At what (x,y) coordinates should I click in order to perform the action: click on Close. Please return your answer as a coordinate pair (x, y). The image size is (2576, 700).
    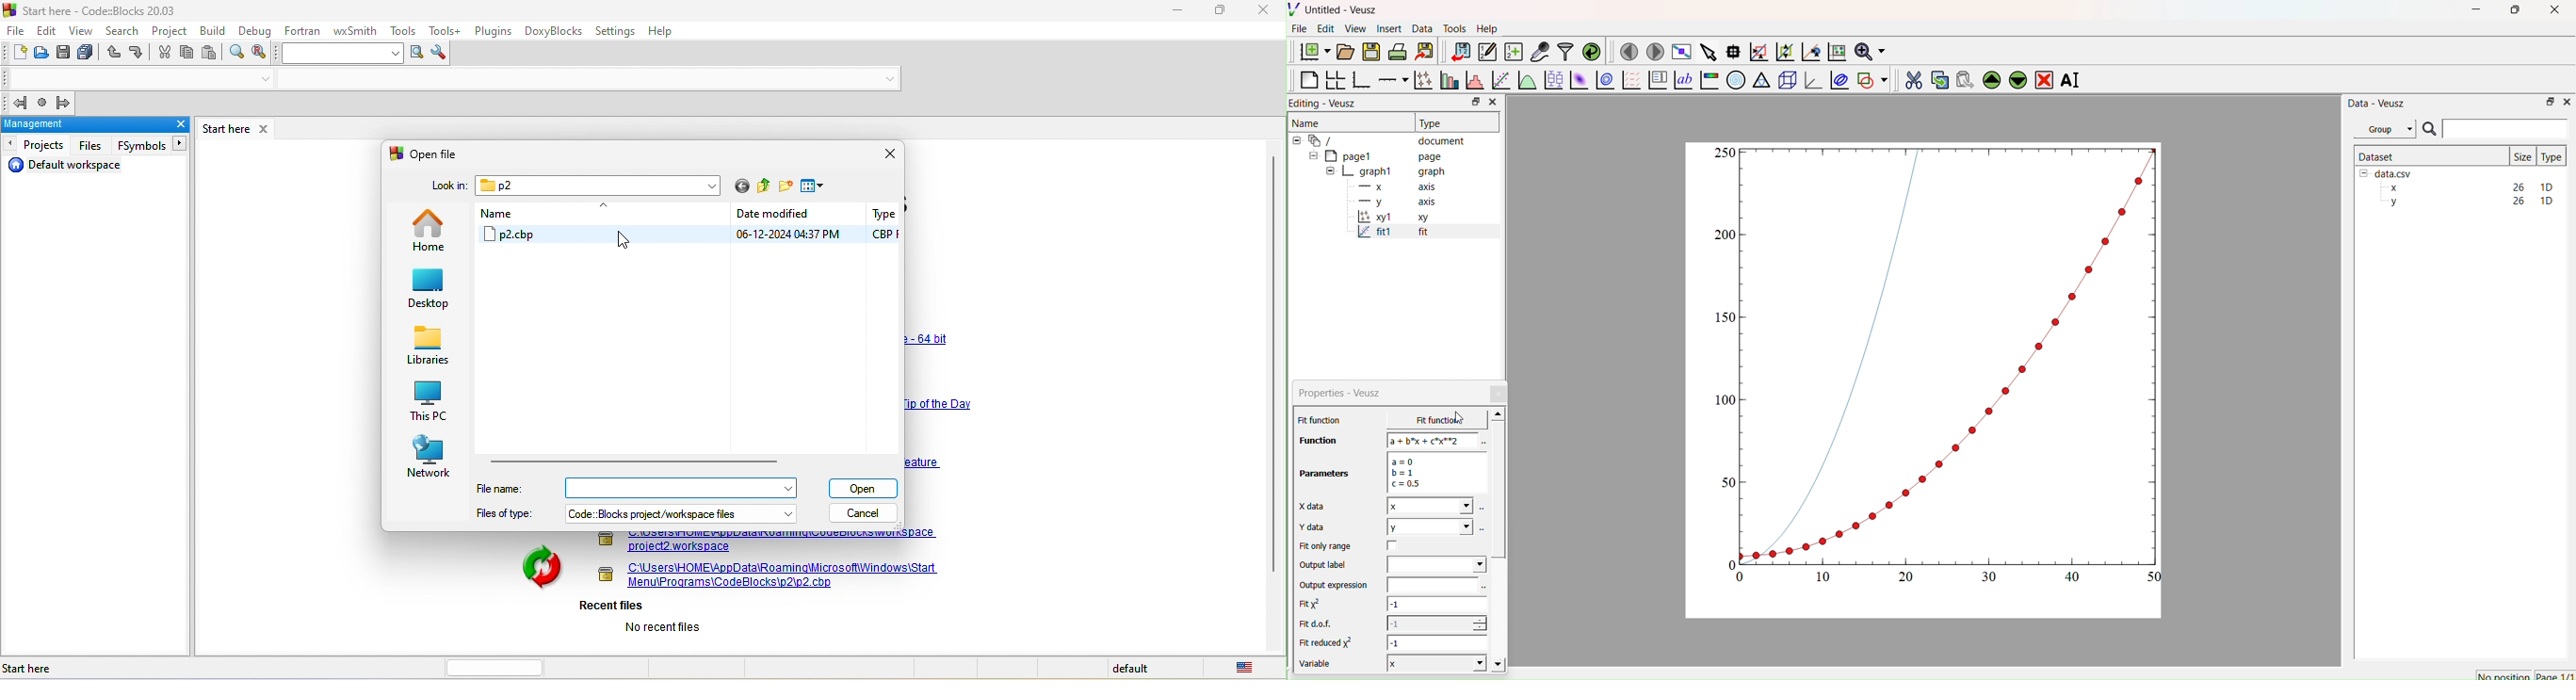
    Looking at the image, I should click on (1492, 102).